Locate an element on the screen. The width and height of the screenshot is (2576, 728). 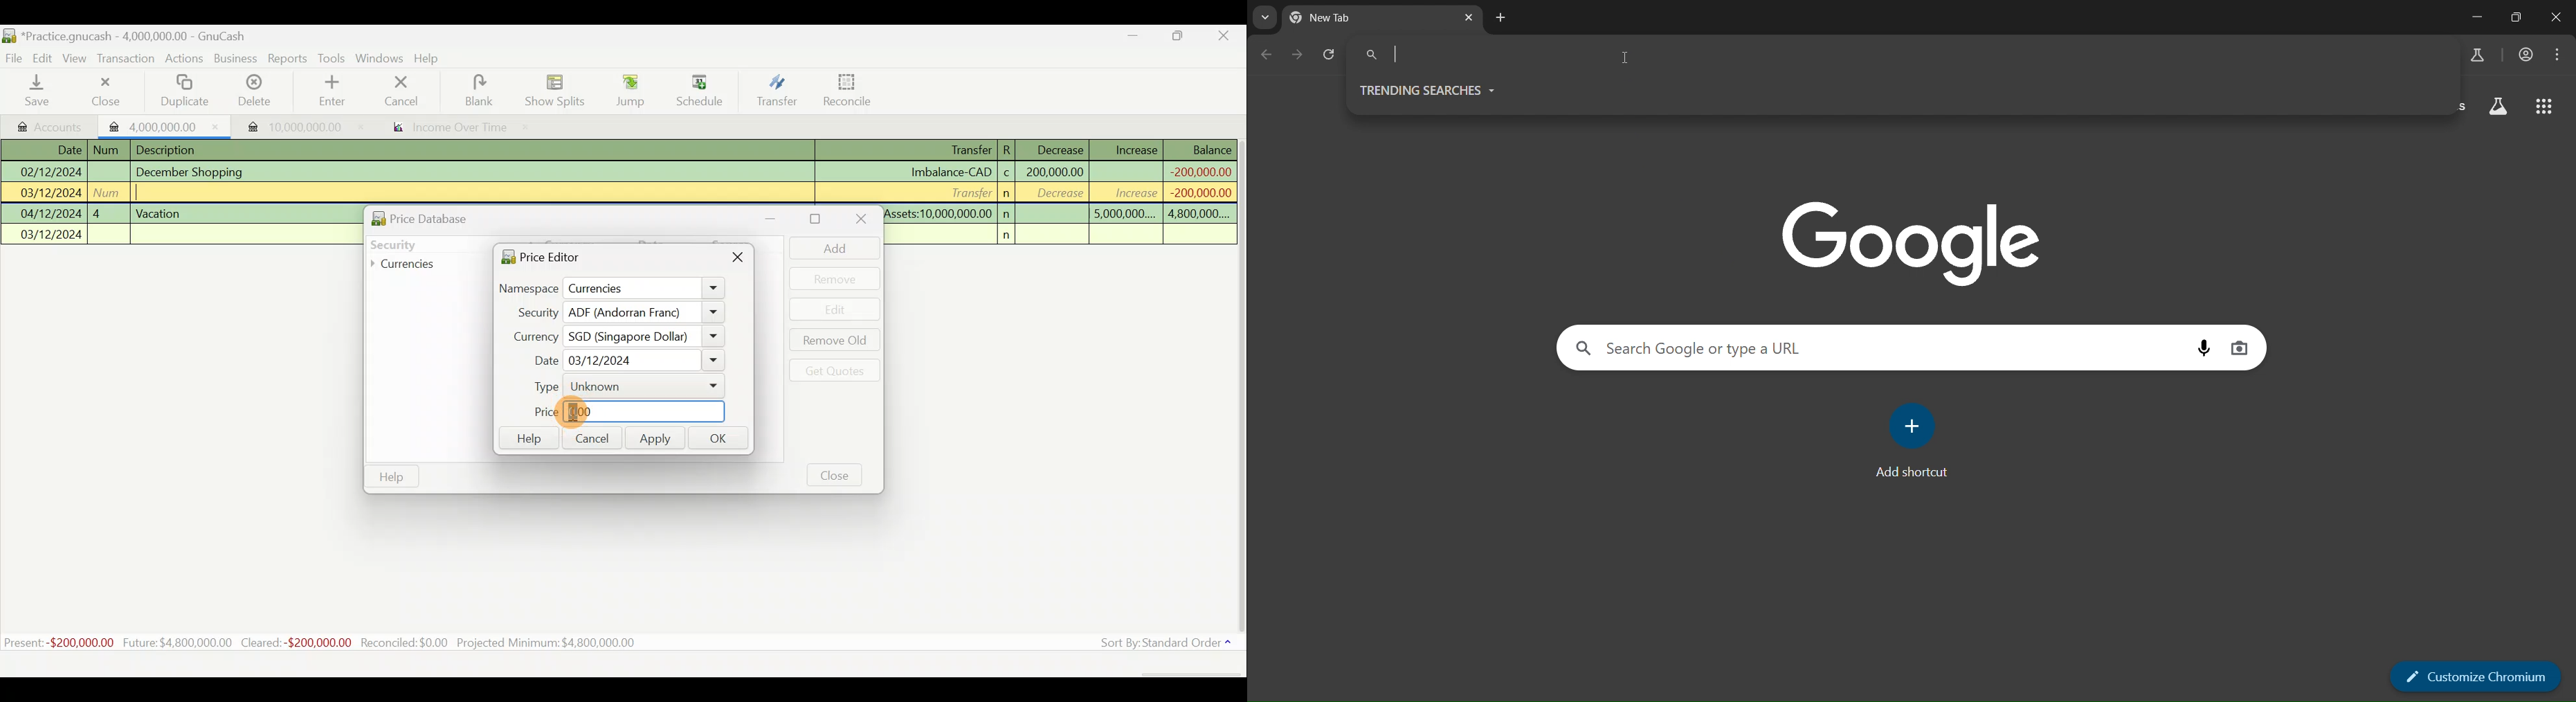
Help is located at coordinates (431, 60).